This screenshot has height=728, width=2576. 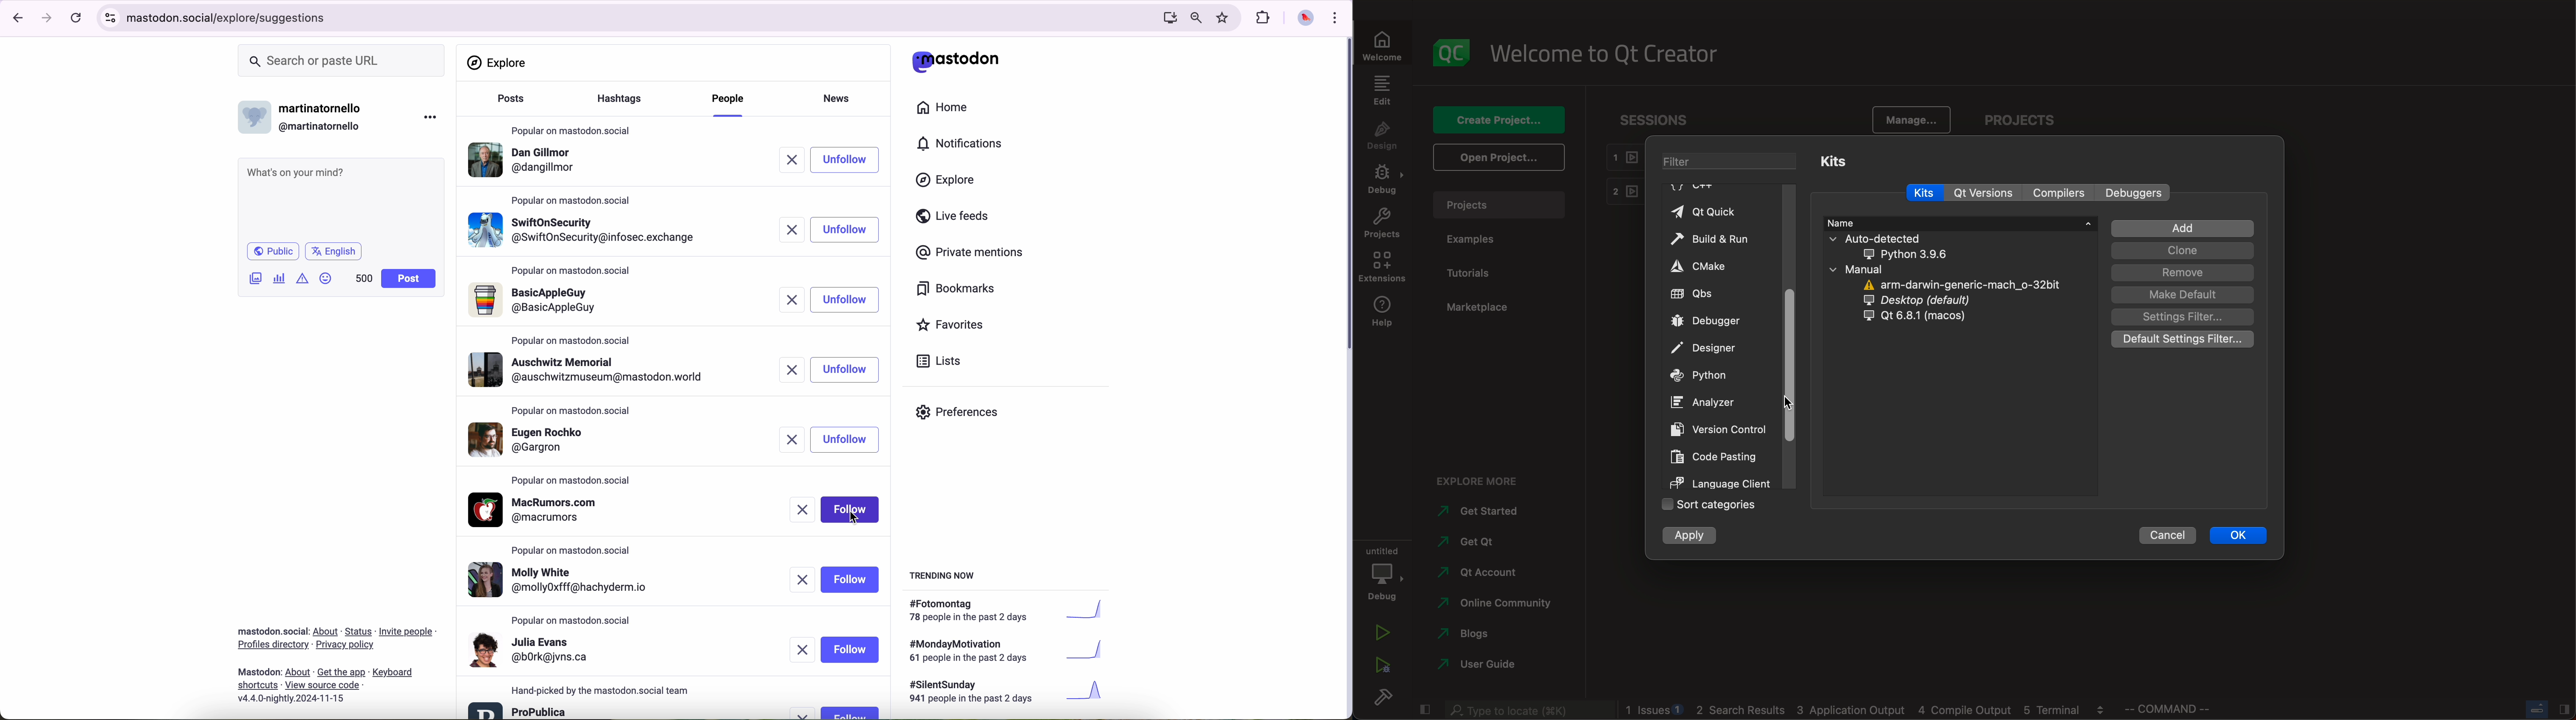 What do you see at coordinates (1225, 18) in the screenshot?
I see `favorites` at bounding box center [1225, 18].